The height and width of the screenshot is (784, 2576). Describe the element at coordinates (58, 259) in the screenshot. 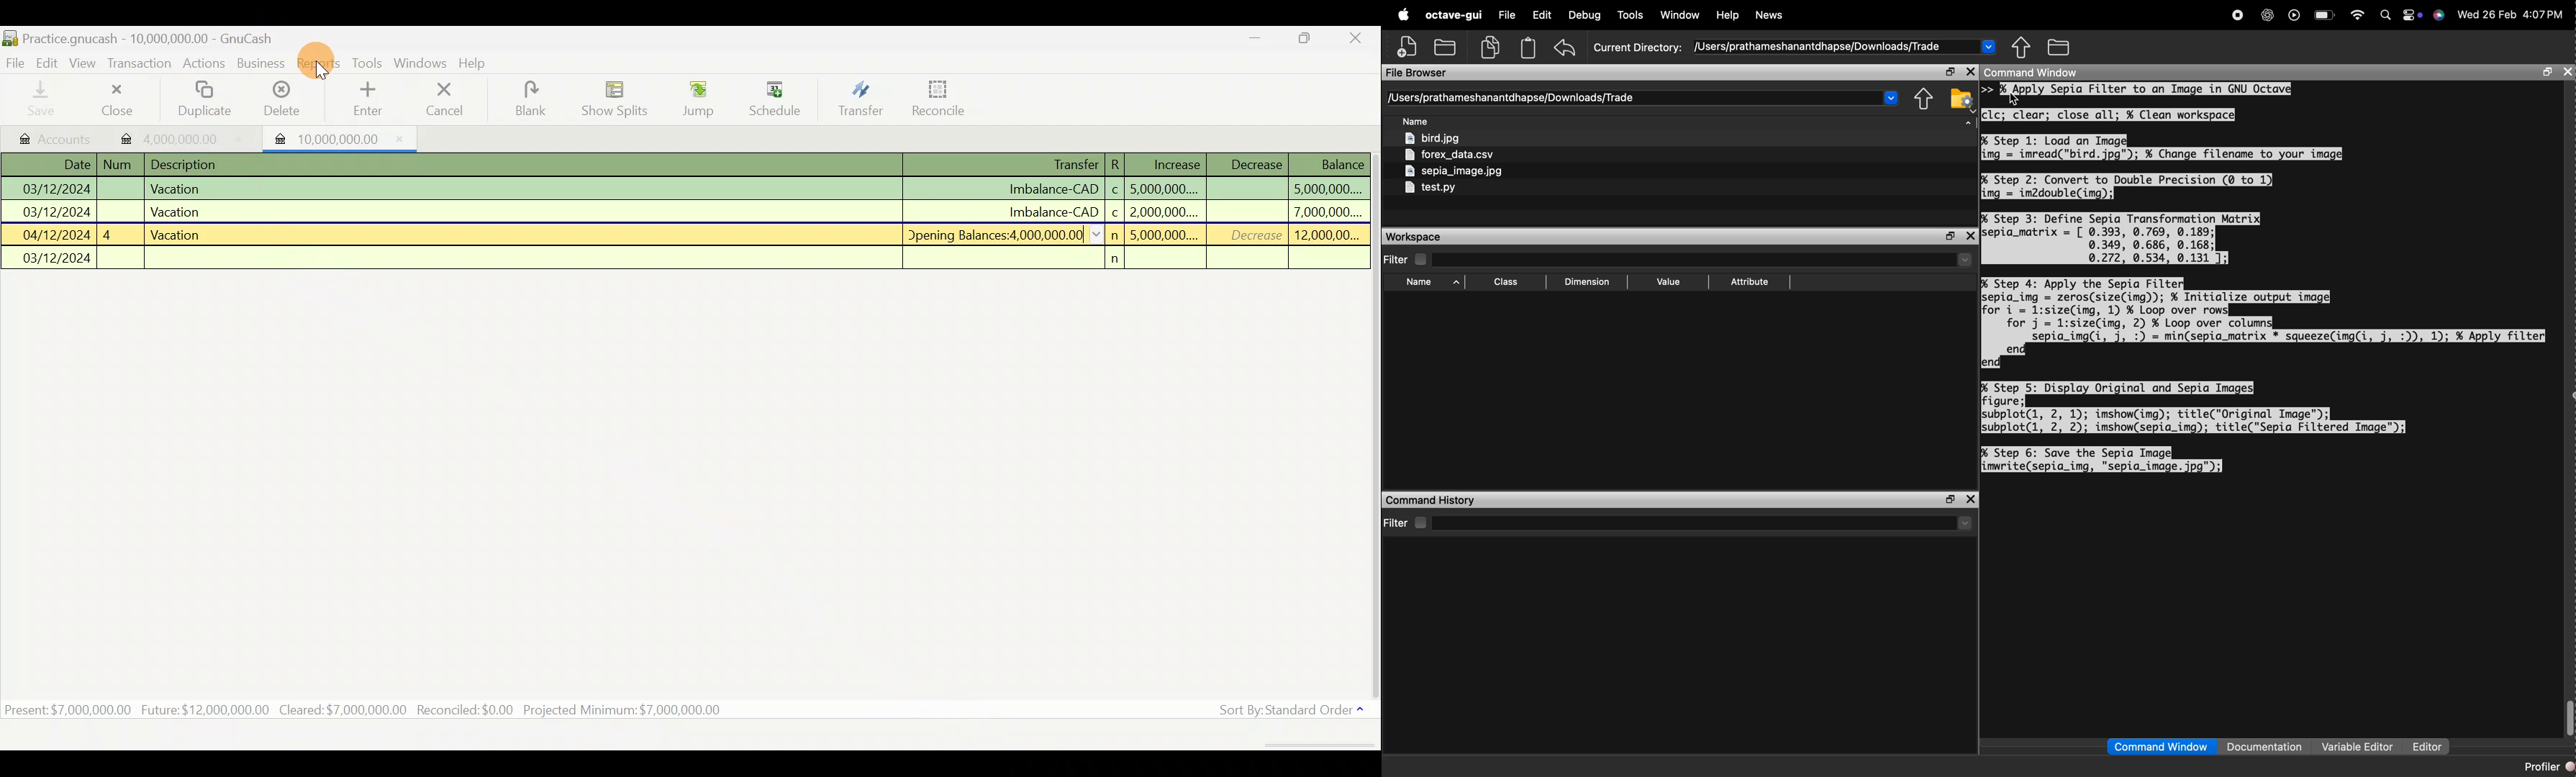

I see `03/12/2024` at that location.